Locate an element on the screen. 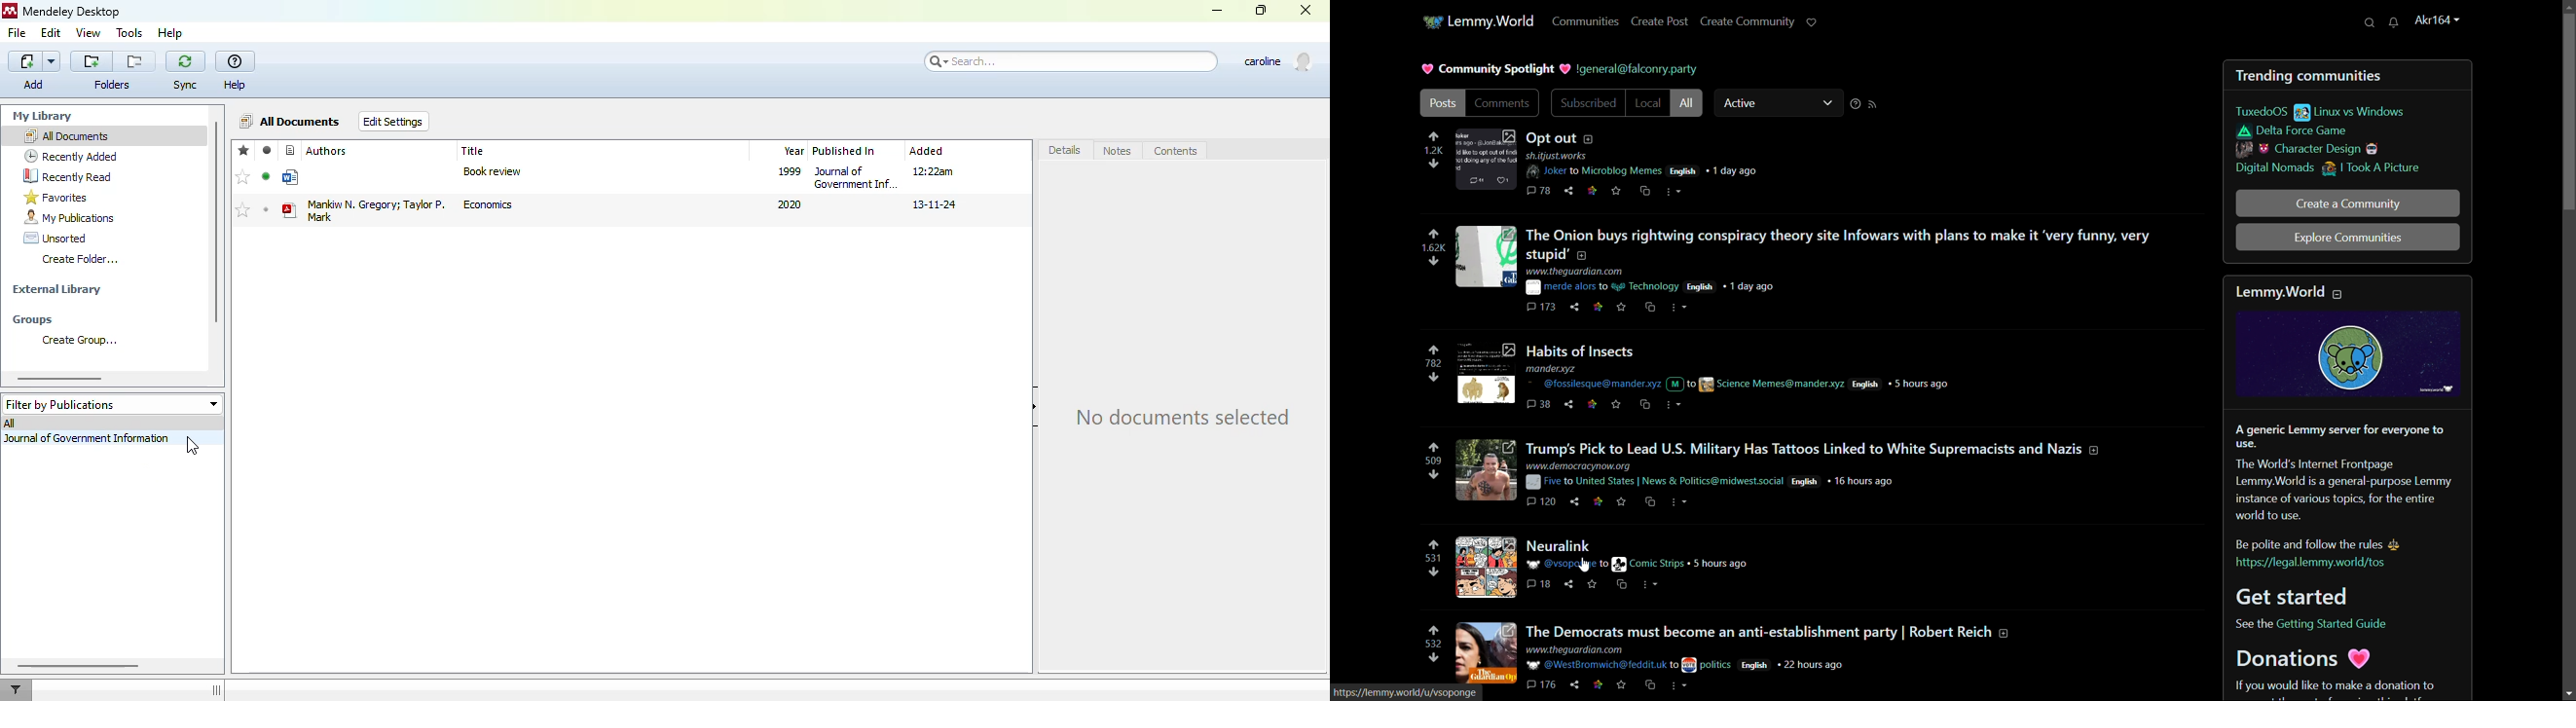 The height and width of the screenshot is (728, 2576). help is located at coordinates (171, 33).